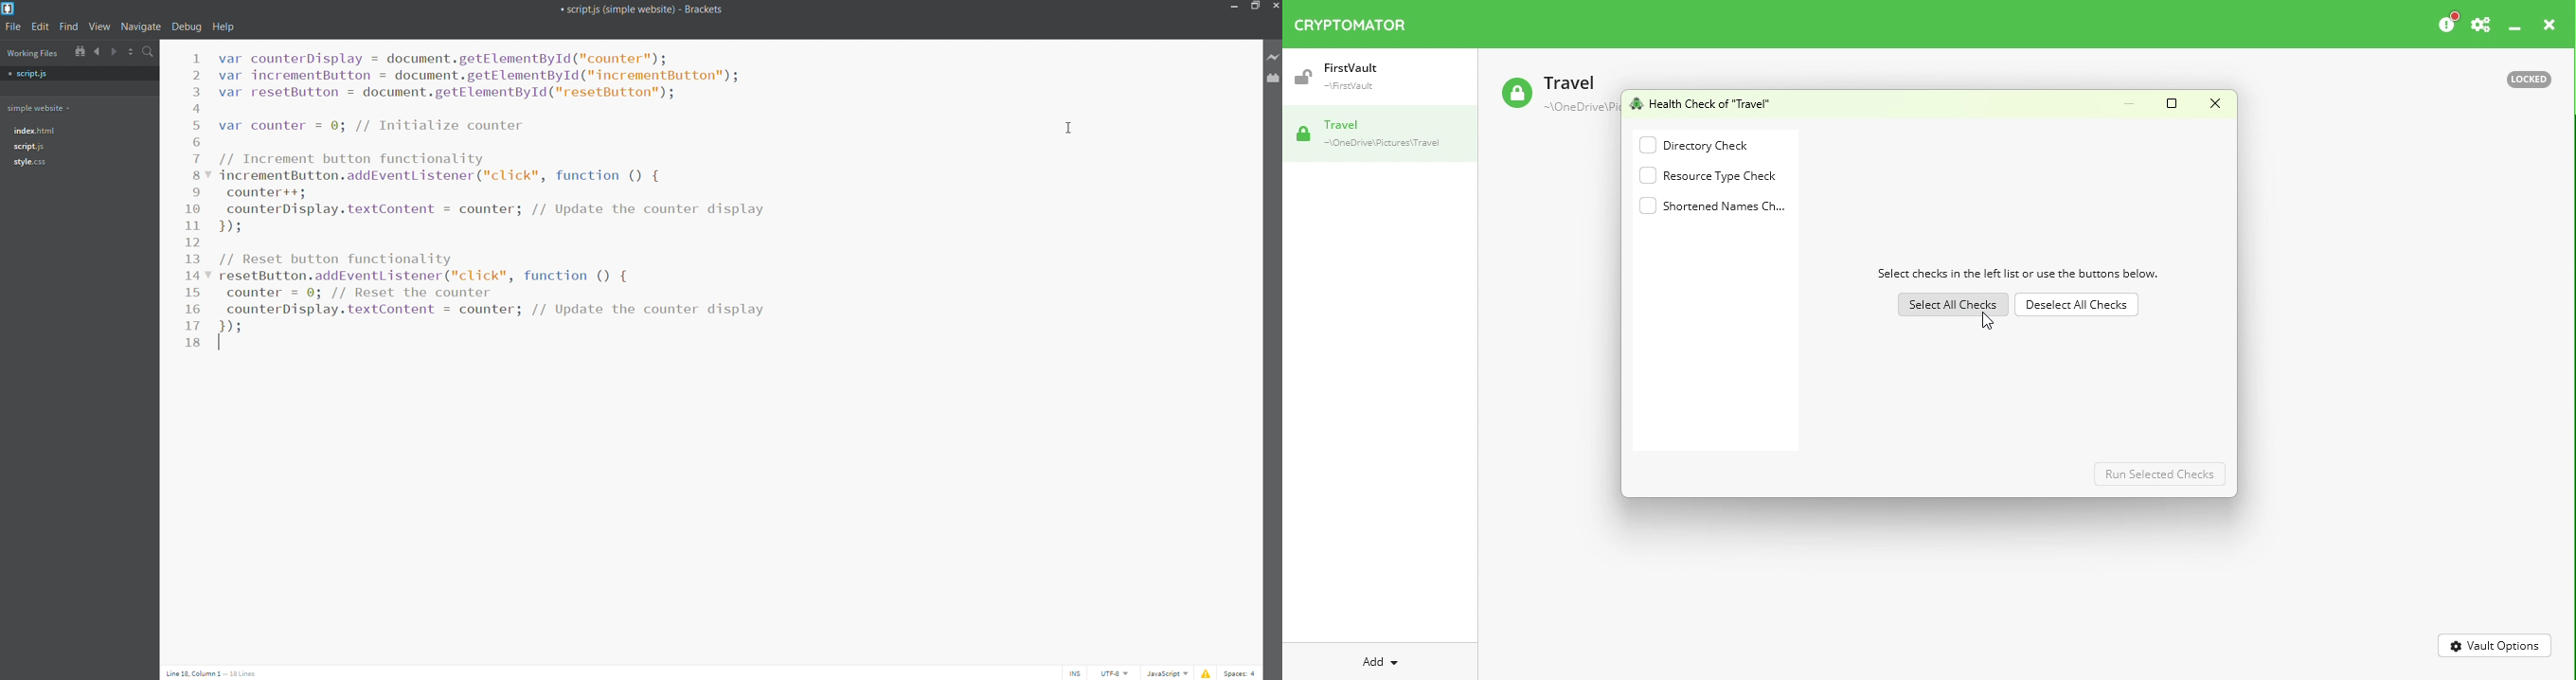 This screenshot has height=700, width=2576. I want to click on Line 18, Column 1 - 18 Lines, so click(215, 673).